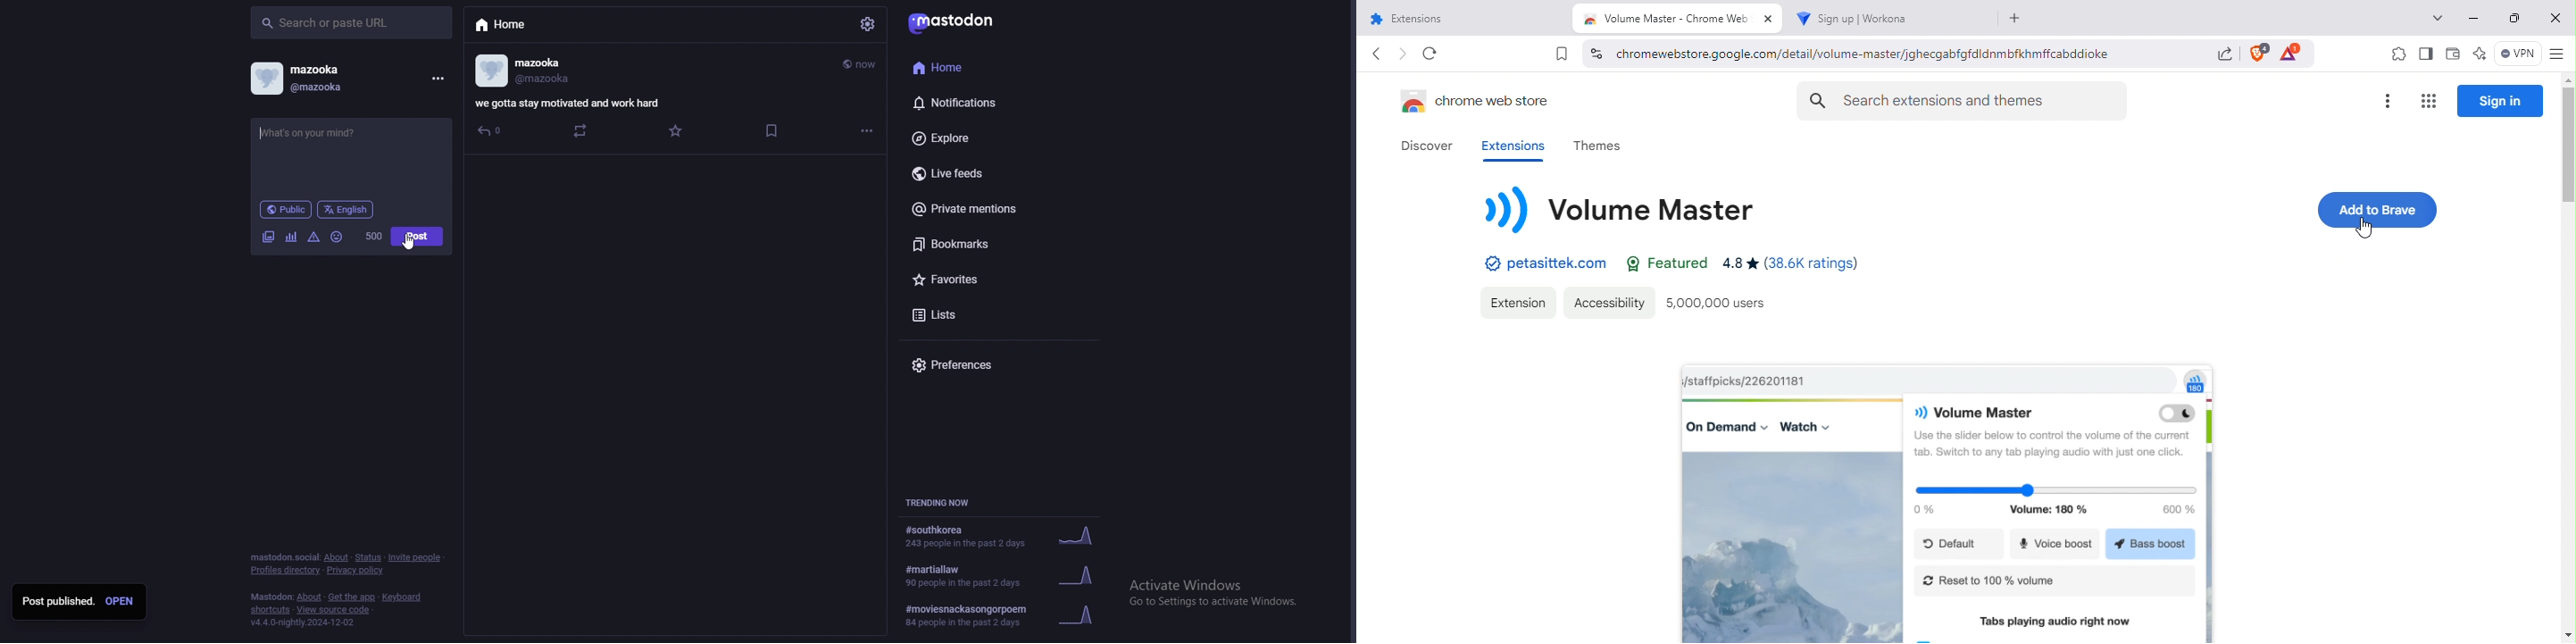 This screenshot has width=2576, height=644. I want to click on notifications, so click(975, 102).